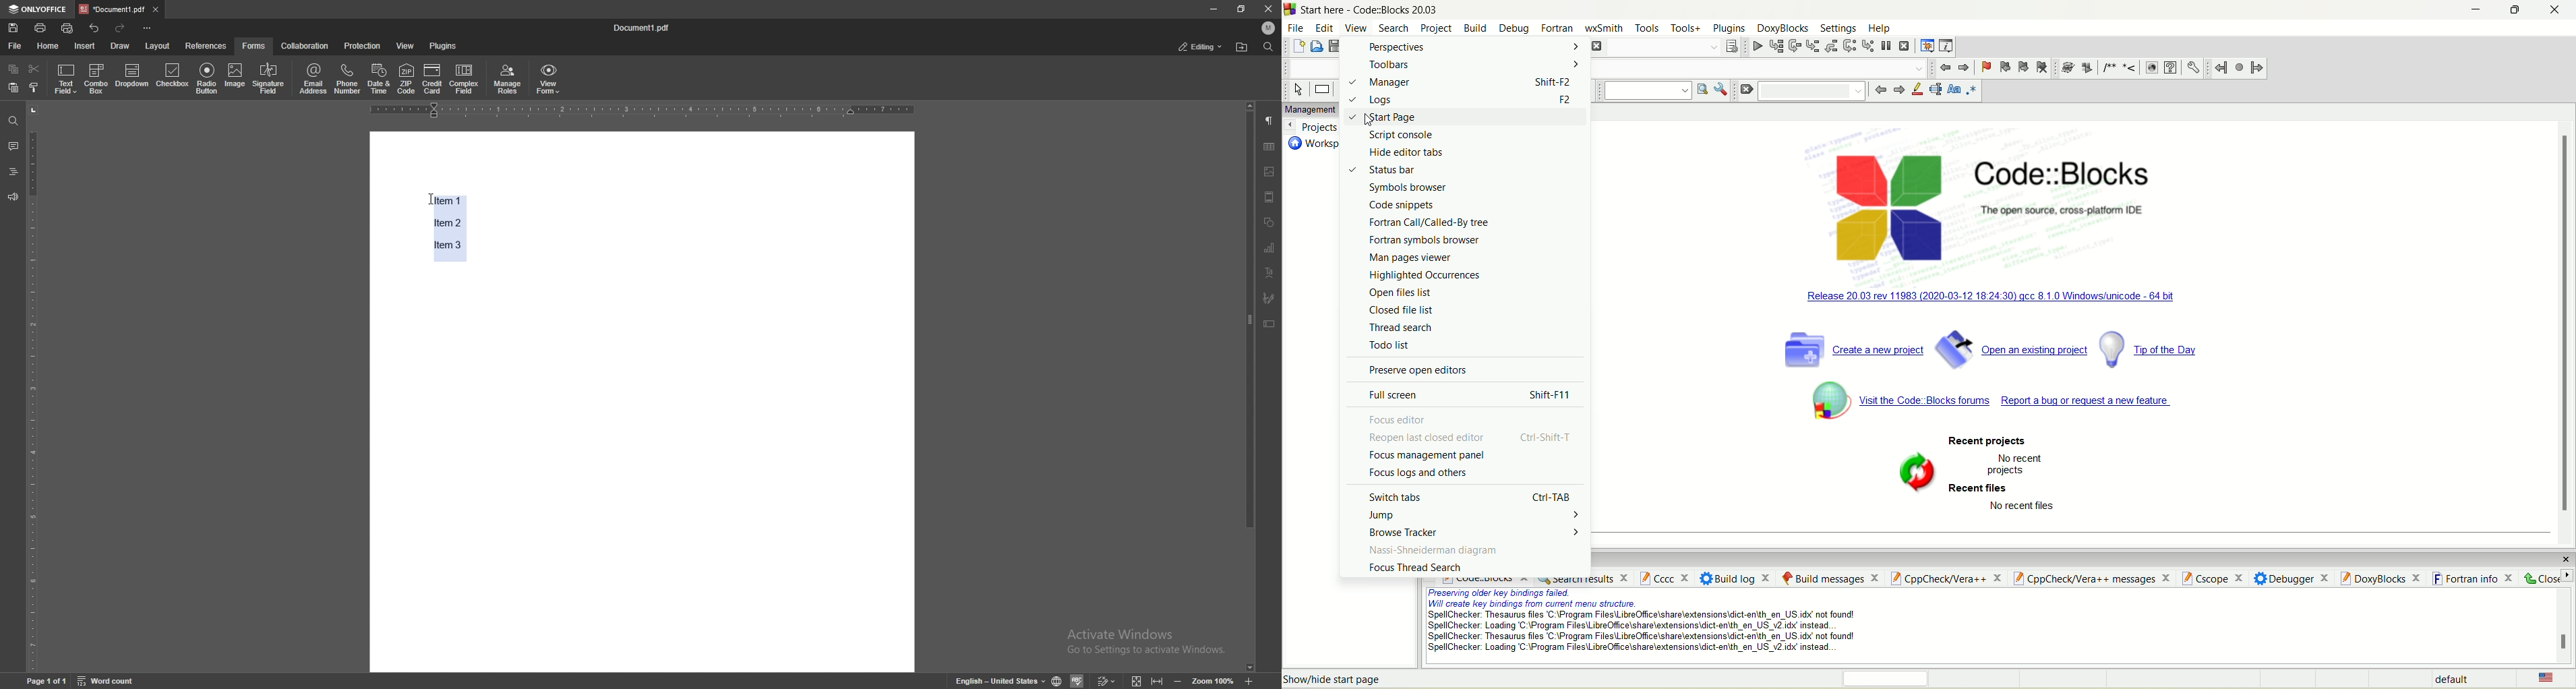  I want to click on image, so click(1271, 172).